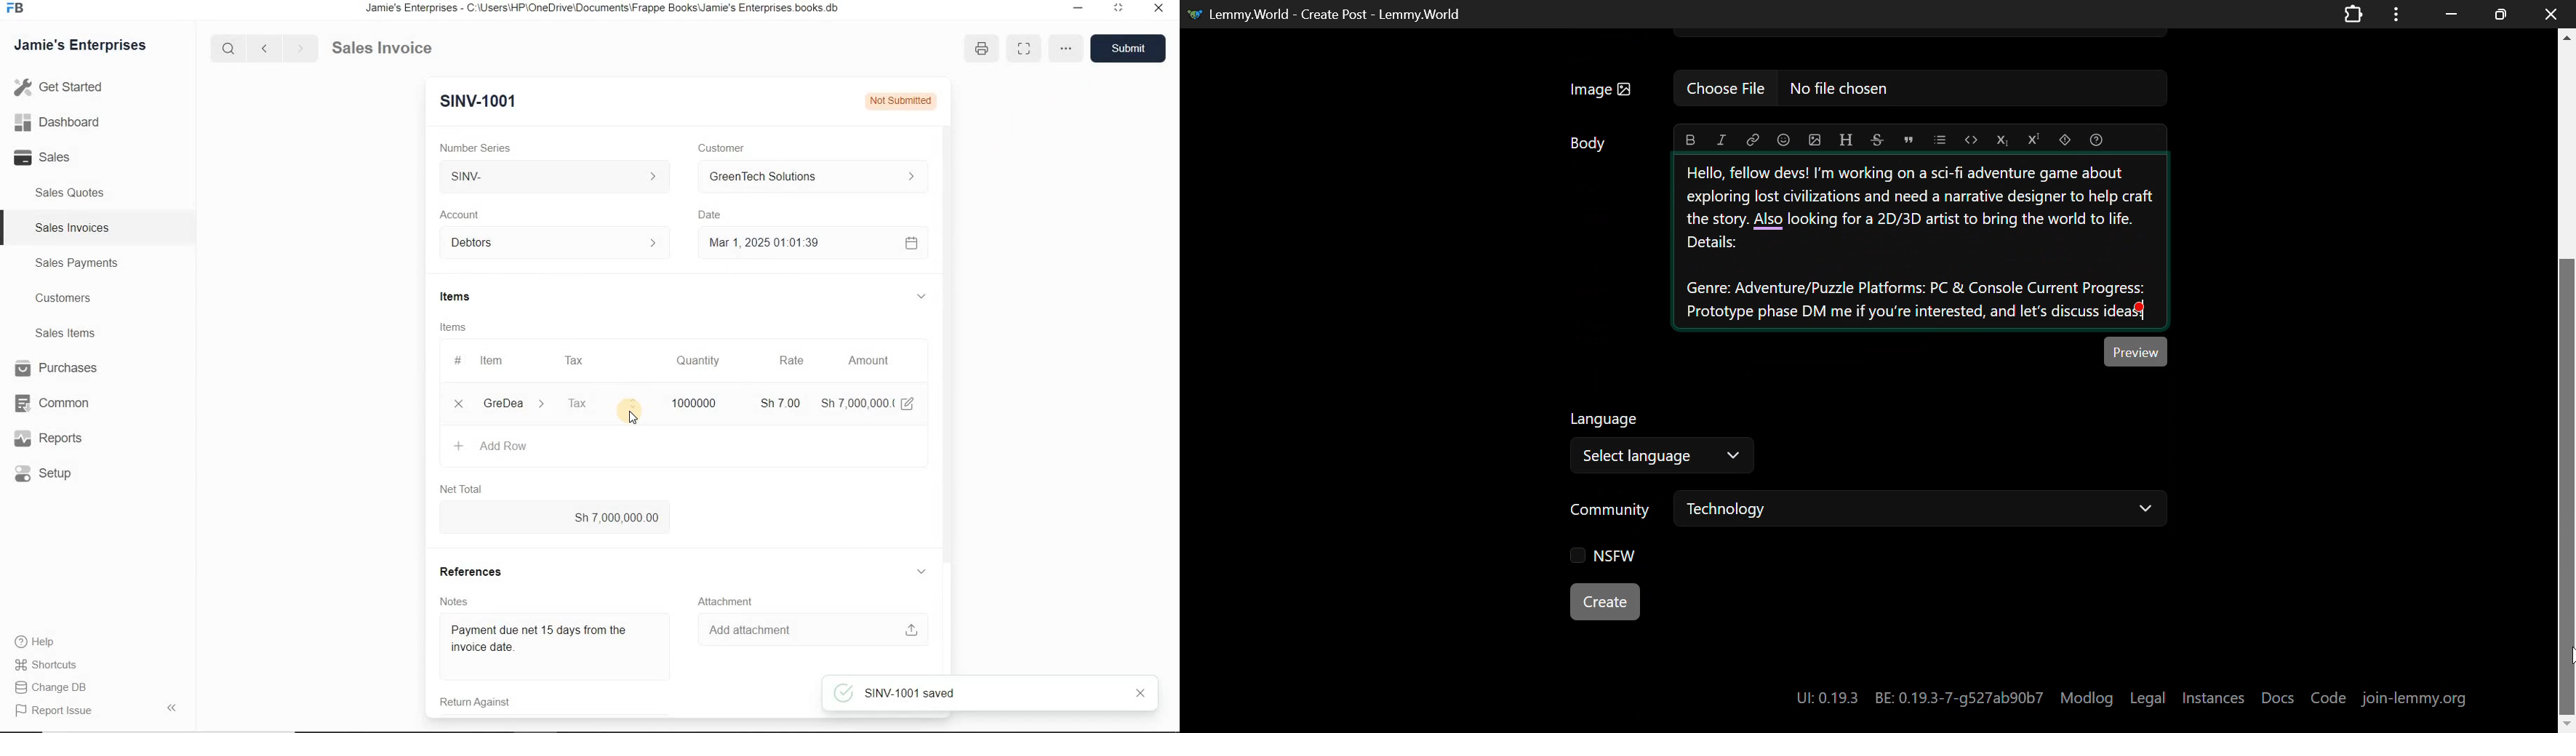 This screenshot has height=756, width=2576. Describe the element at coordinates (791, 362) in the screenshot. I see `Rate` at that location.